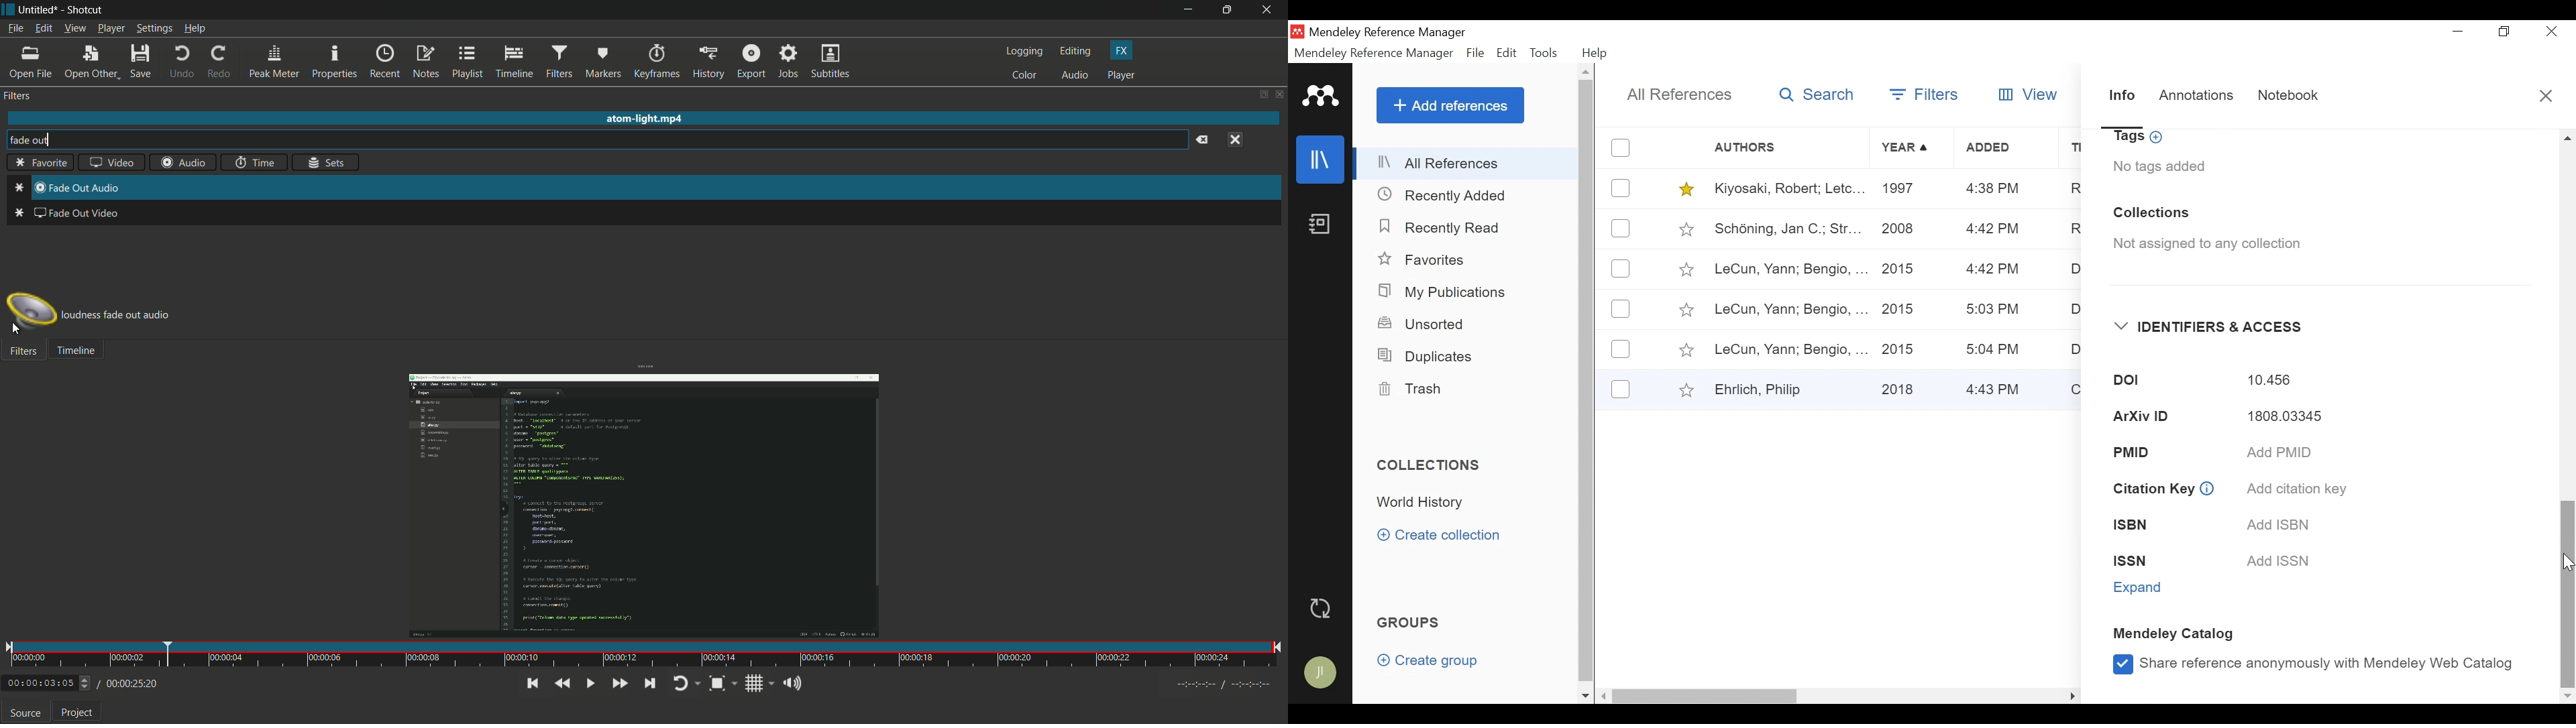 The width and height of the screenshot is (2576, 728). Describe the element at coordinates (2458, 32) in the screenshot. I see `minimize` at that location.